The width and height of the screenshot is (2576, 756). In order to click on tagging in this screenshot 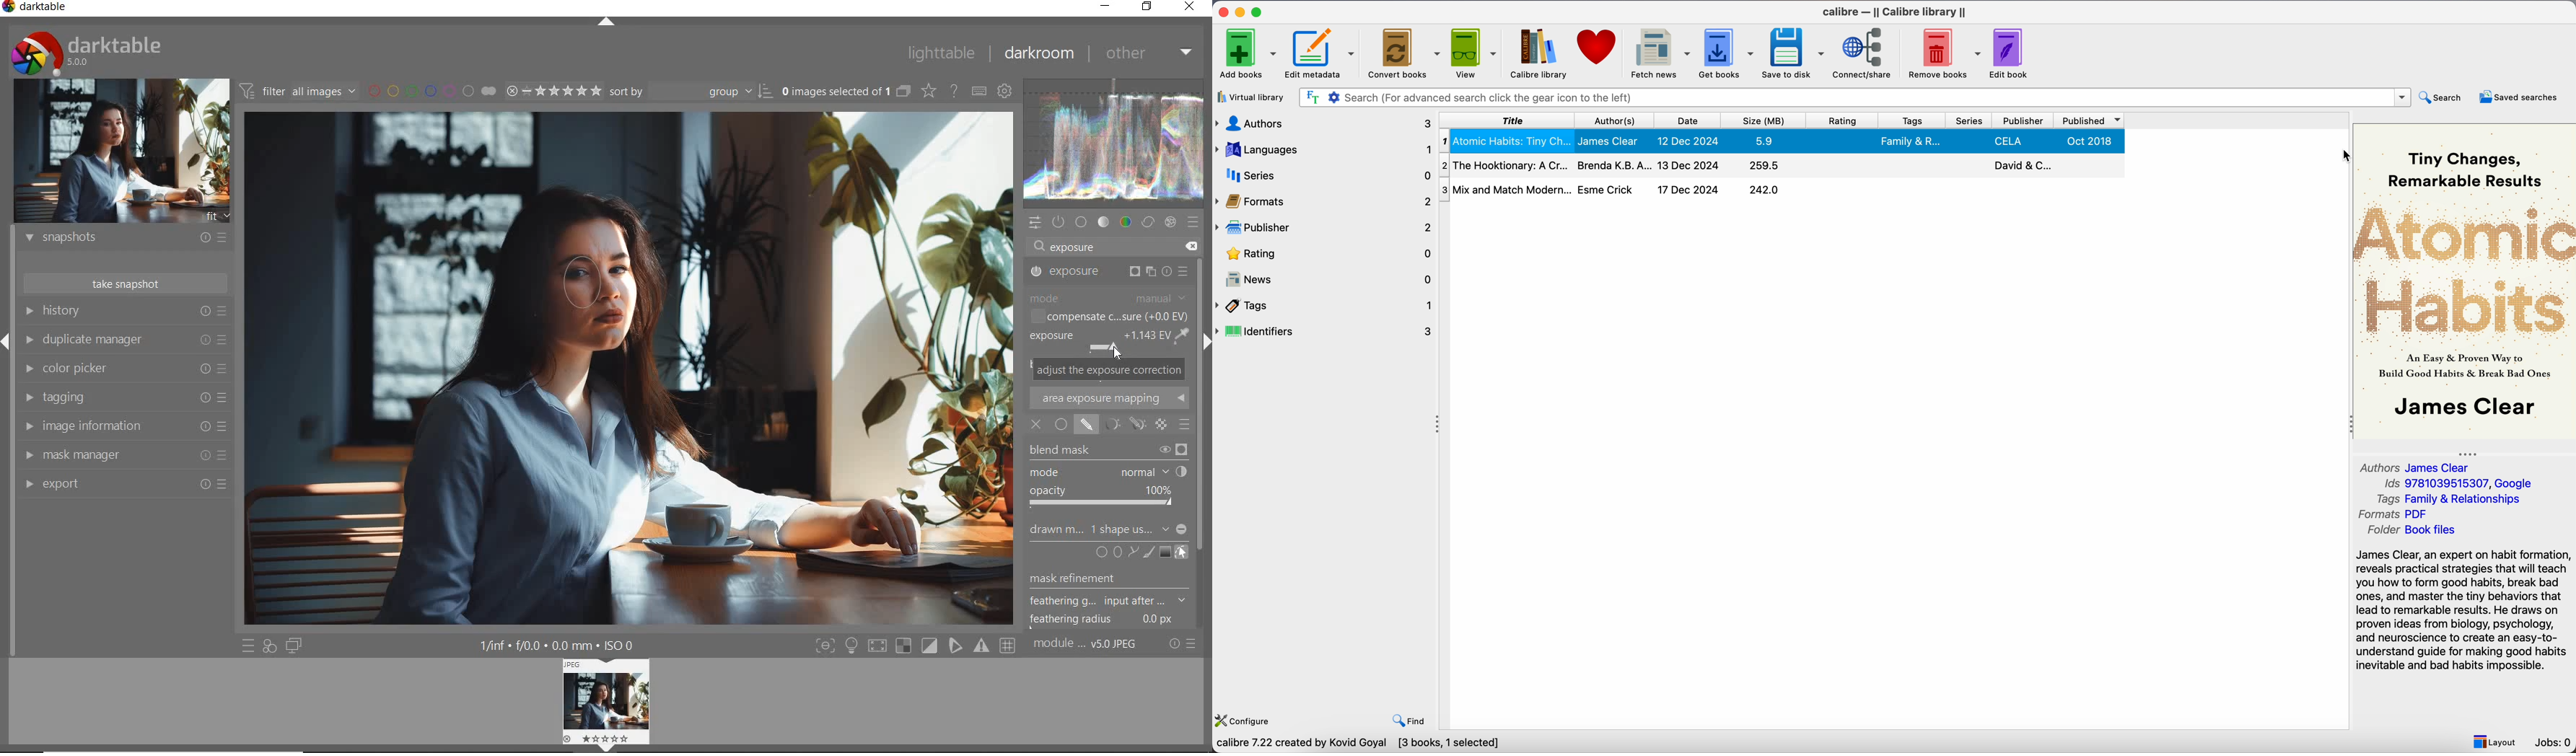, I will do `click(127, 398)`.